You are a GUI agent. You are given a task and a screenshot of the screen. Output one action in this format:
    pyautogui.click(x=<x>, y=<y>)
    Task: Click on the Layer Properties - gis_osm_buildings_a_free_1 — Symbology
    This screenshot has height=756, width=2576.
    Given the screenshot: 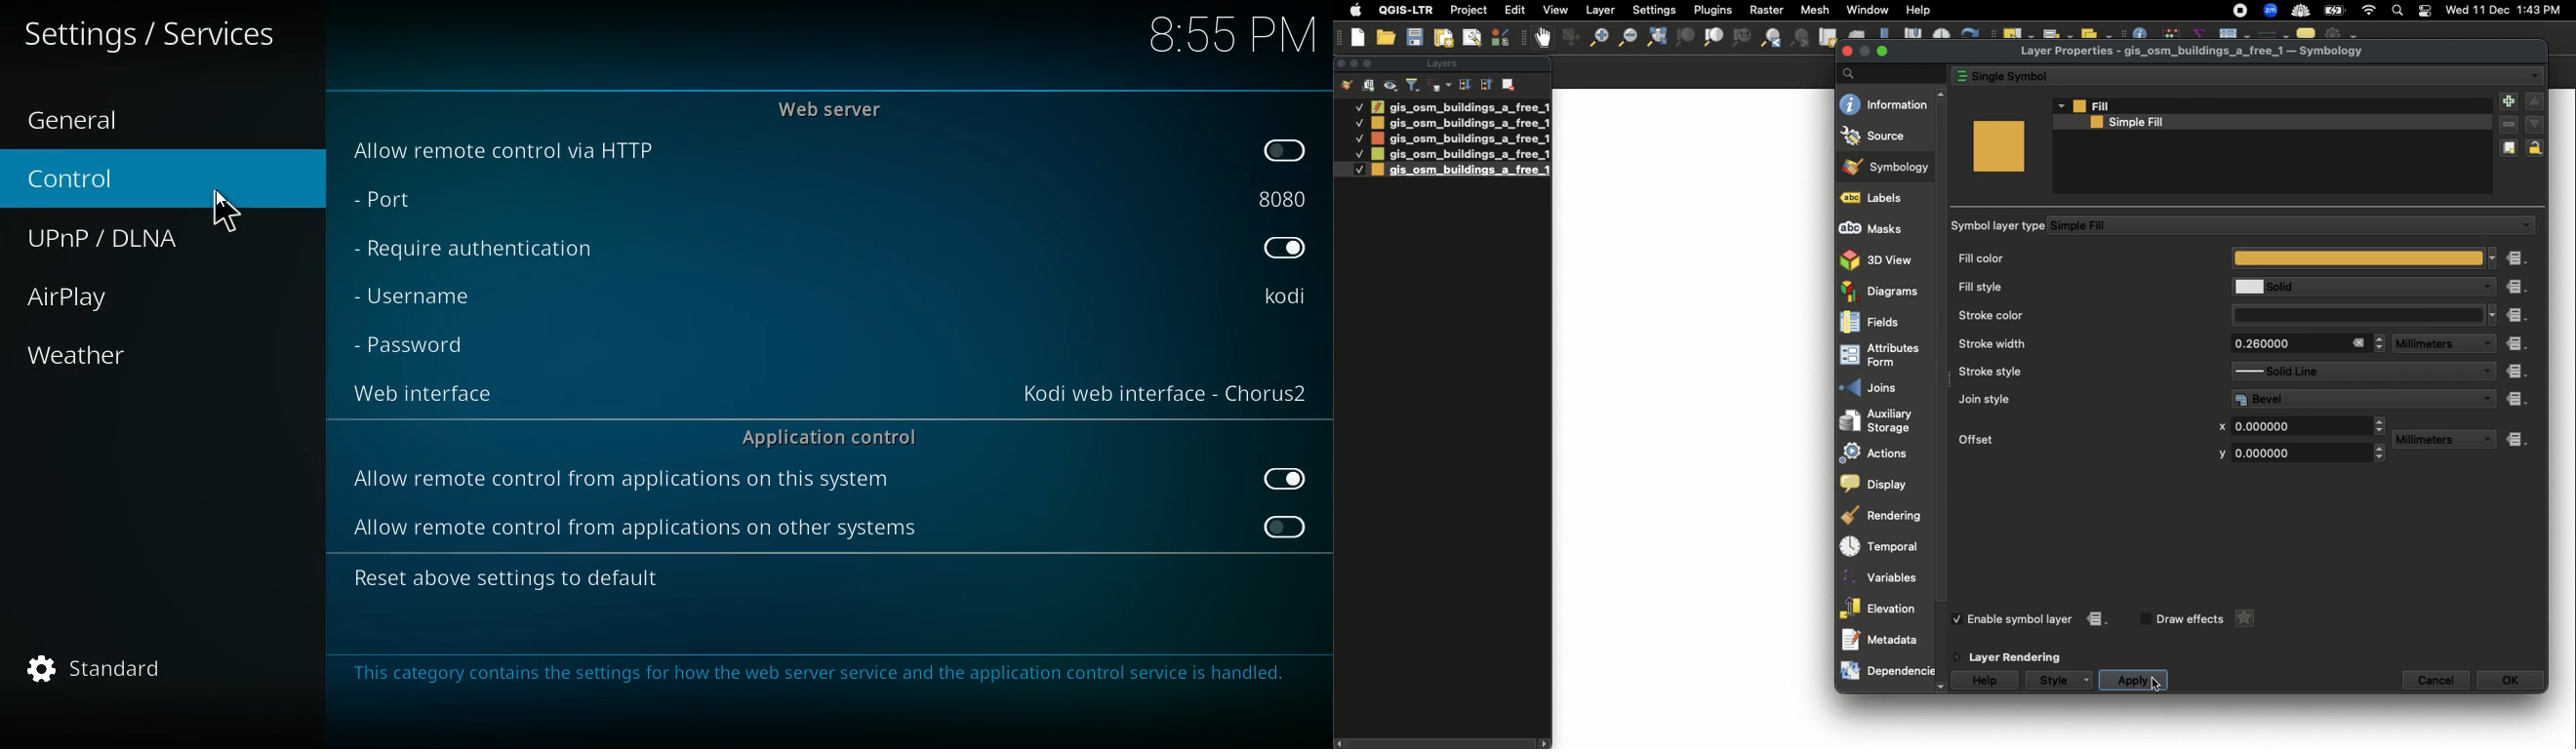 What is the action you would take?
    pyautogui.click(x=2195, y=52)
    